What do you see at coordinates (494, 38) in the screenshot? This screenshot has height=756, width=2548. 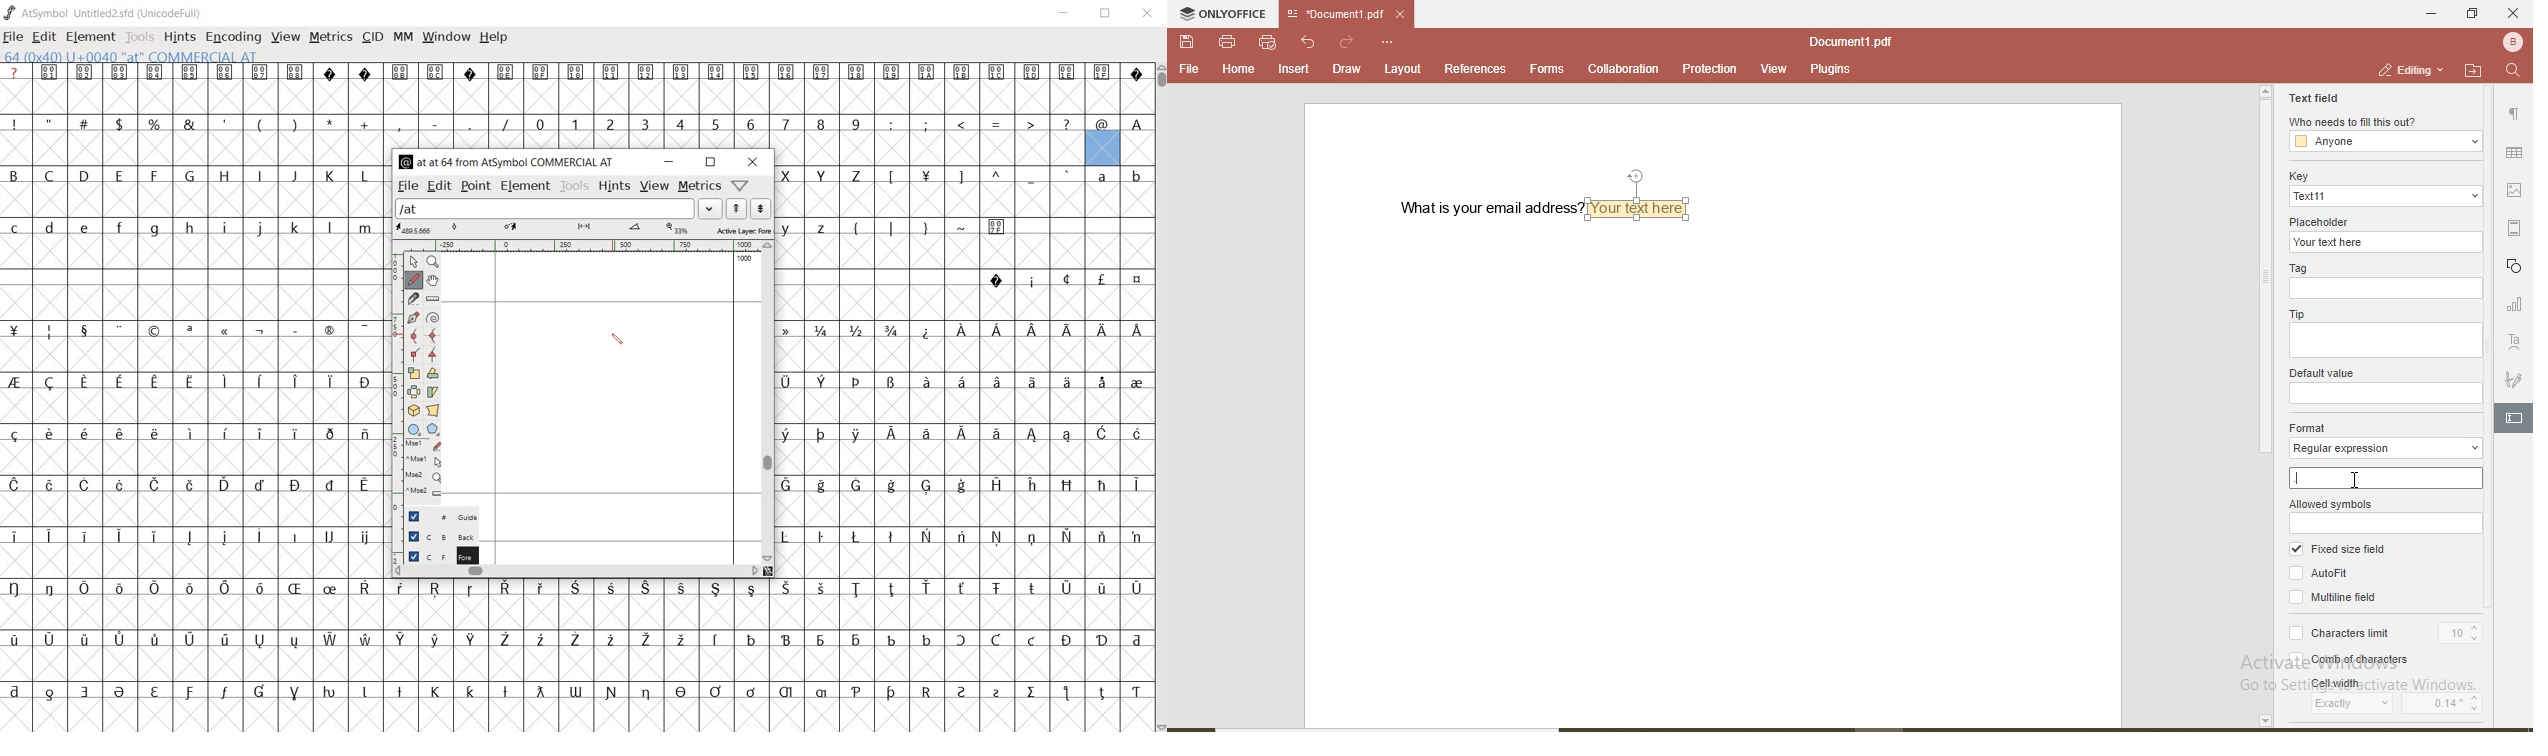 I see `HELP` at bounding box center [494, 38].